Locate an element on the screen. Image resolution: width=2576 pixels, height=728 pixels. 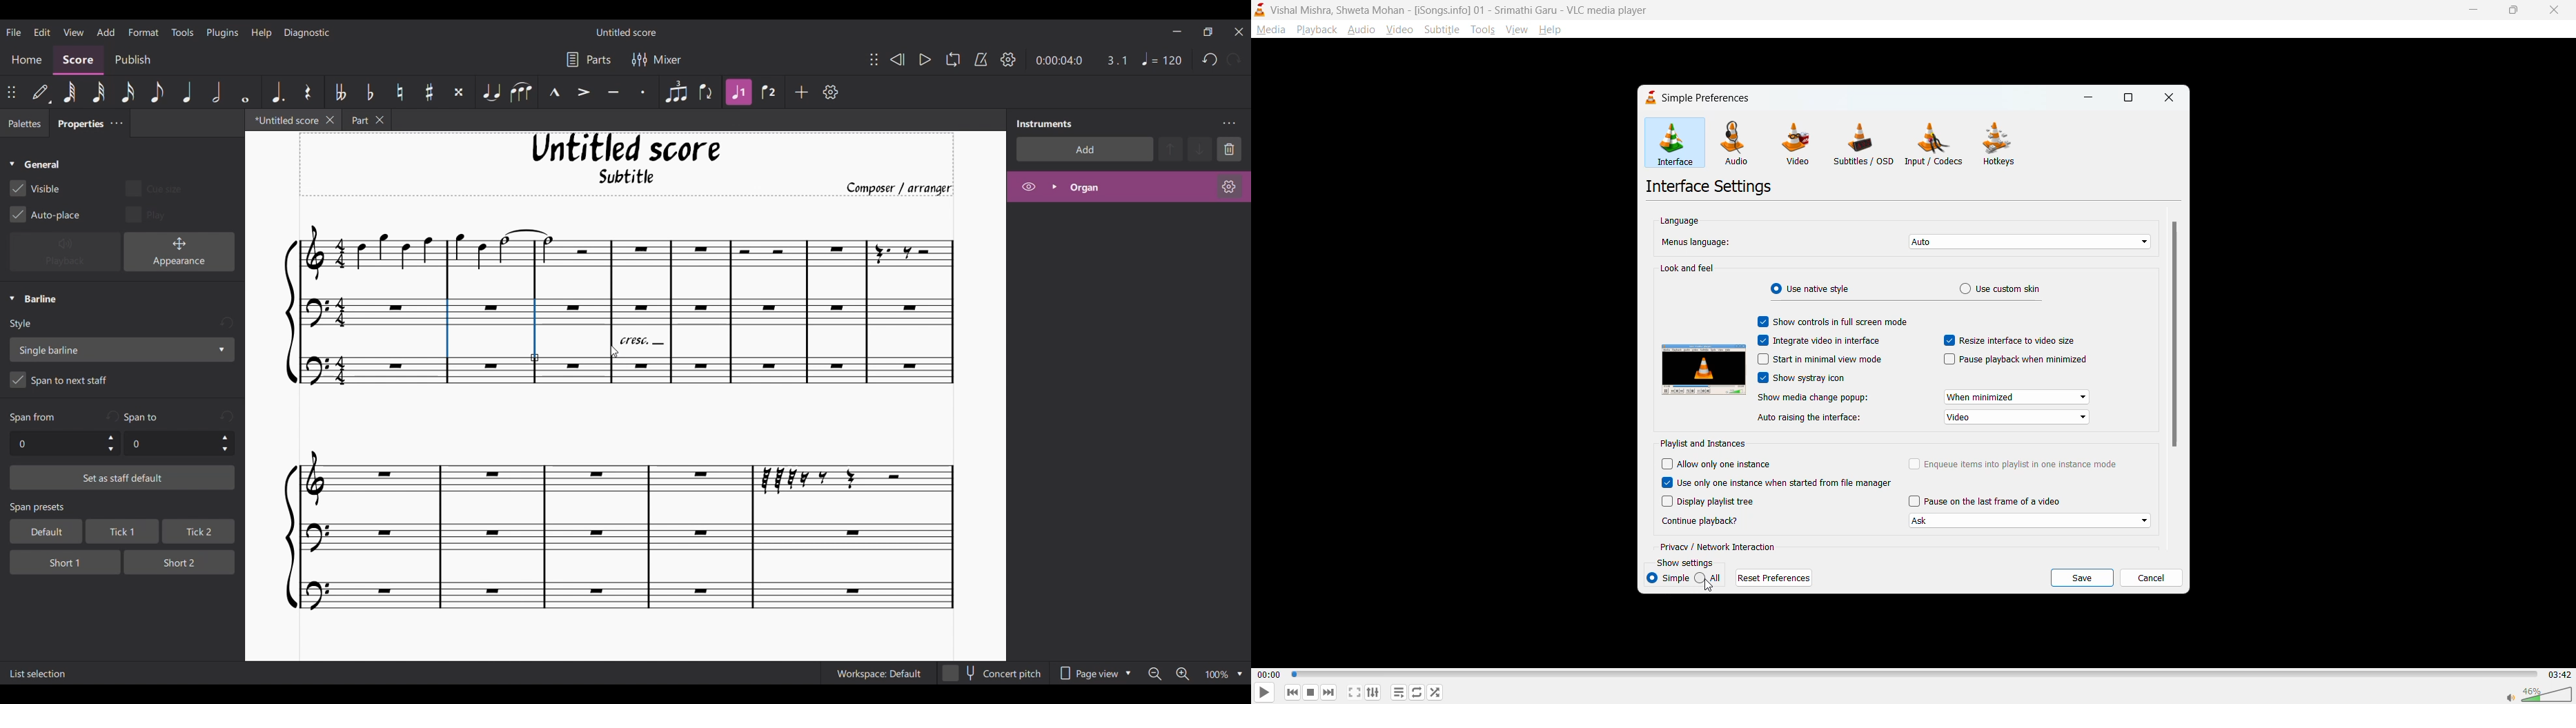
settings is located at coordinates (1373, 692).